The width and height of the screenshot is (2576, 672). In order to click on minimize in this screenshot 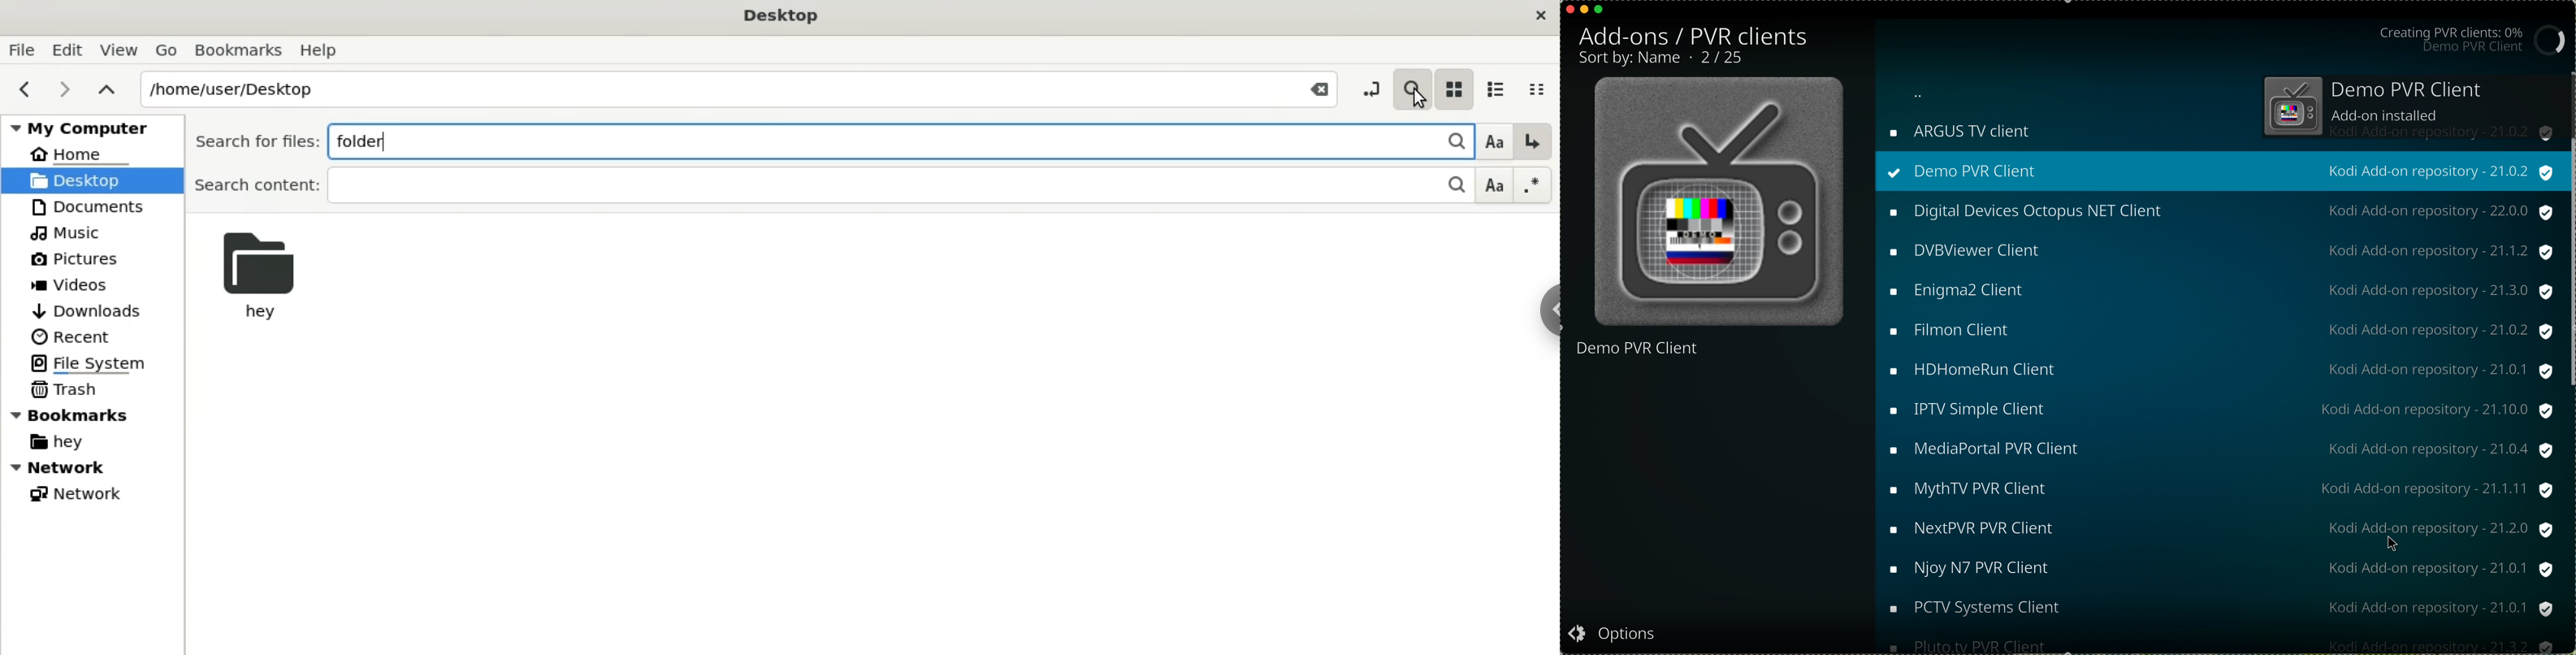, I will do `click(1585, 13)`.